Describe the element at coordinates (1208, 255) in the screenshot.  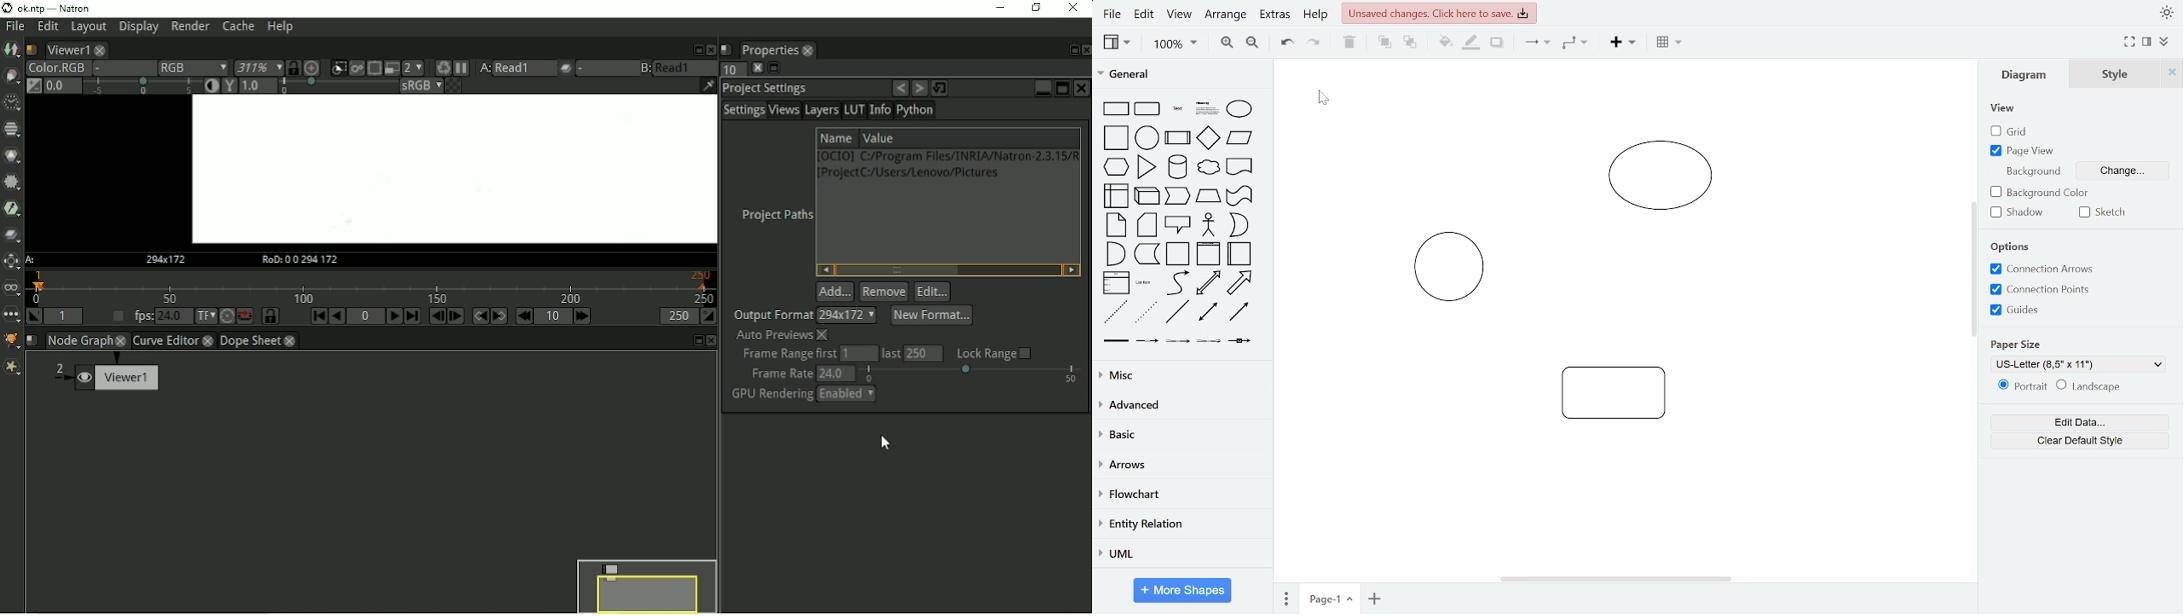
I see `vertical container` at that location.